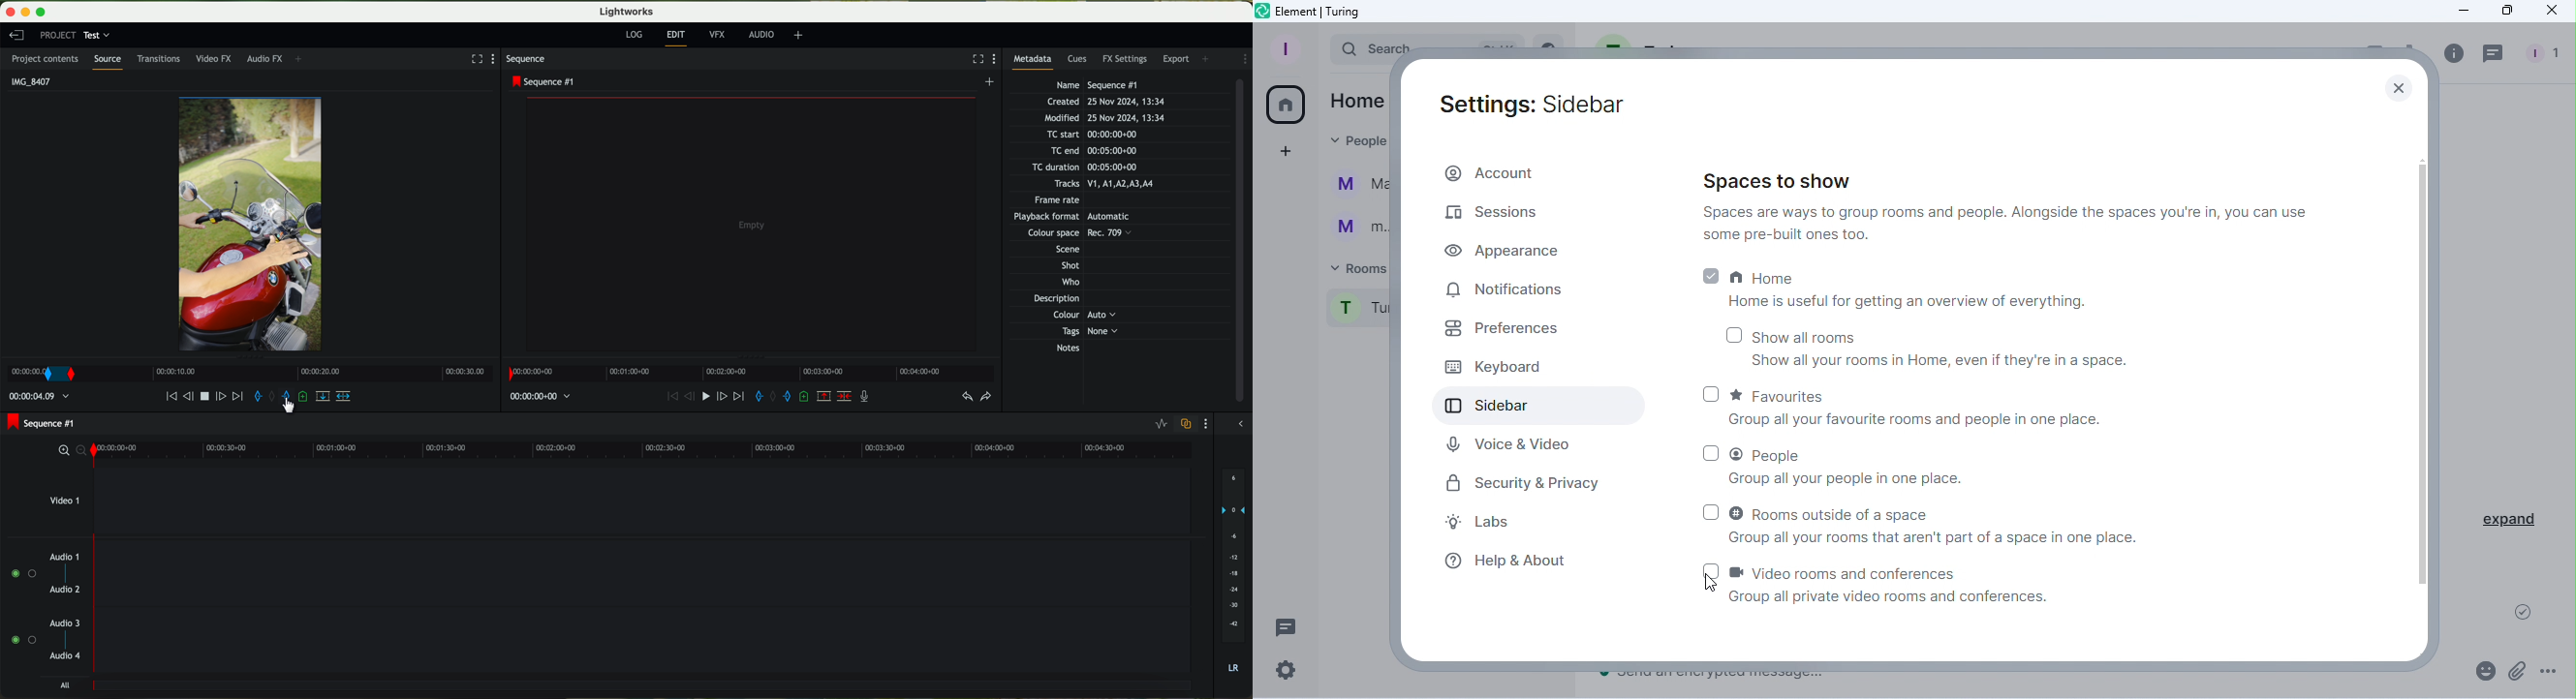  Describe the element at coordinates (1063, 248) in the screenshot. I see `` at that location.